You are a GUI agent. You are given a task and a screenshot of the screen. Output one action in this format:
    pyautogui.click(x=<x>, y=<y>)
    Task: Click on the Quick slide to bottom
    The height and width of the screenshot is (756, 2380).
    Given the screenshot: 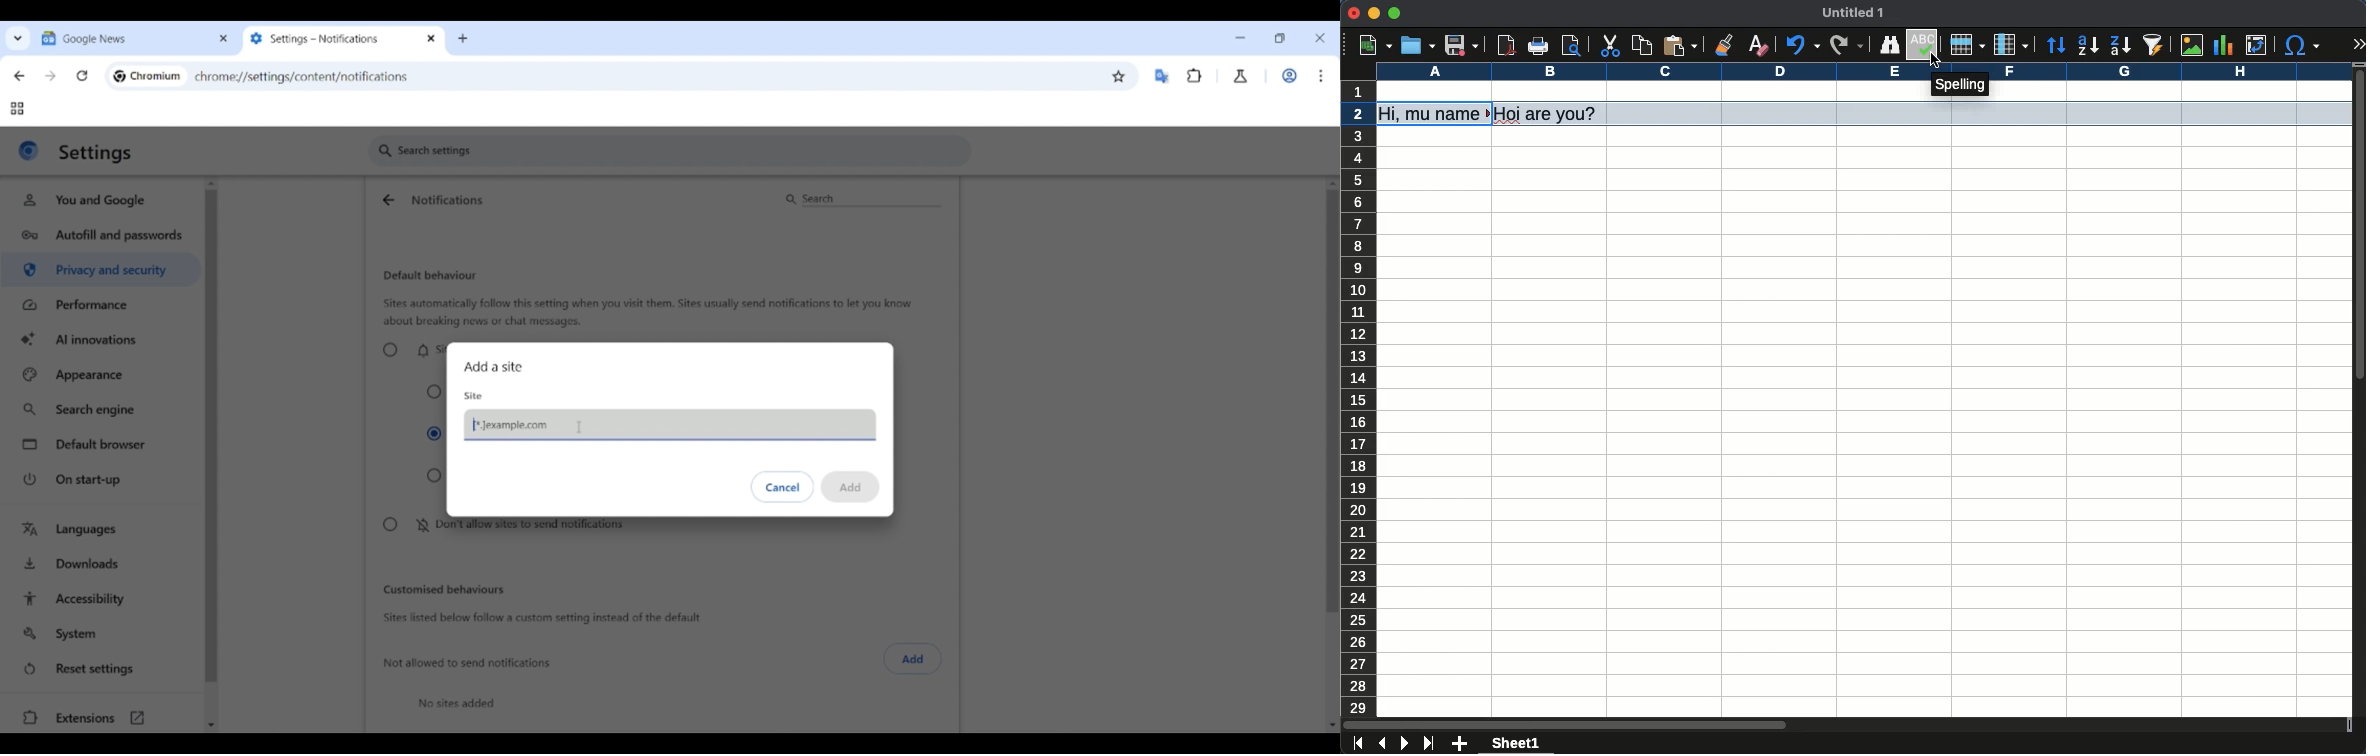 What is the action you would take?
    pyautogui.click(x=211, y=725)
    